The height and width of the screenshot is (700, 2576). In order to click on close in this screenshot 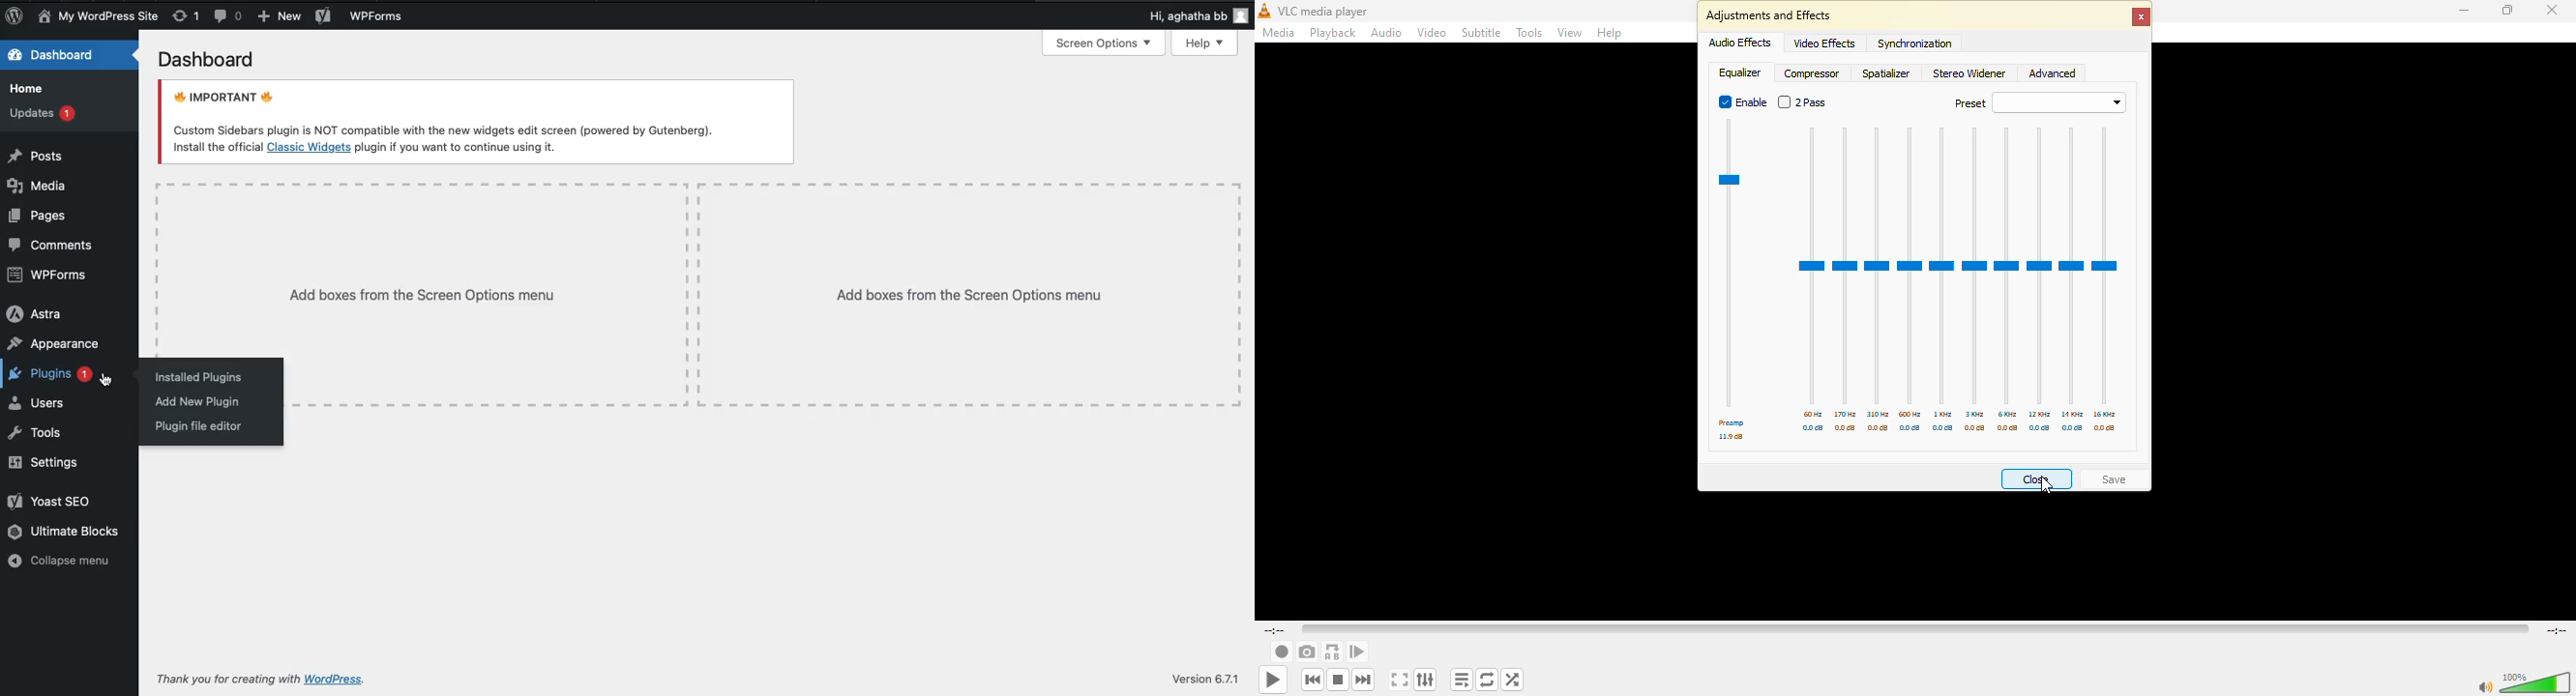, I will do `click(2556, 10)`.